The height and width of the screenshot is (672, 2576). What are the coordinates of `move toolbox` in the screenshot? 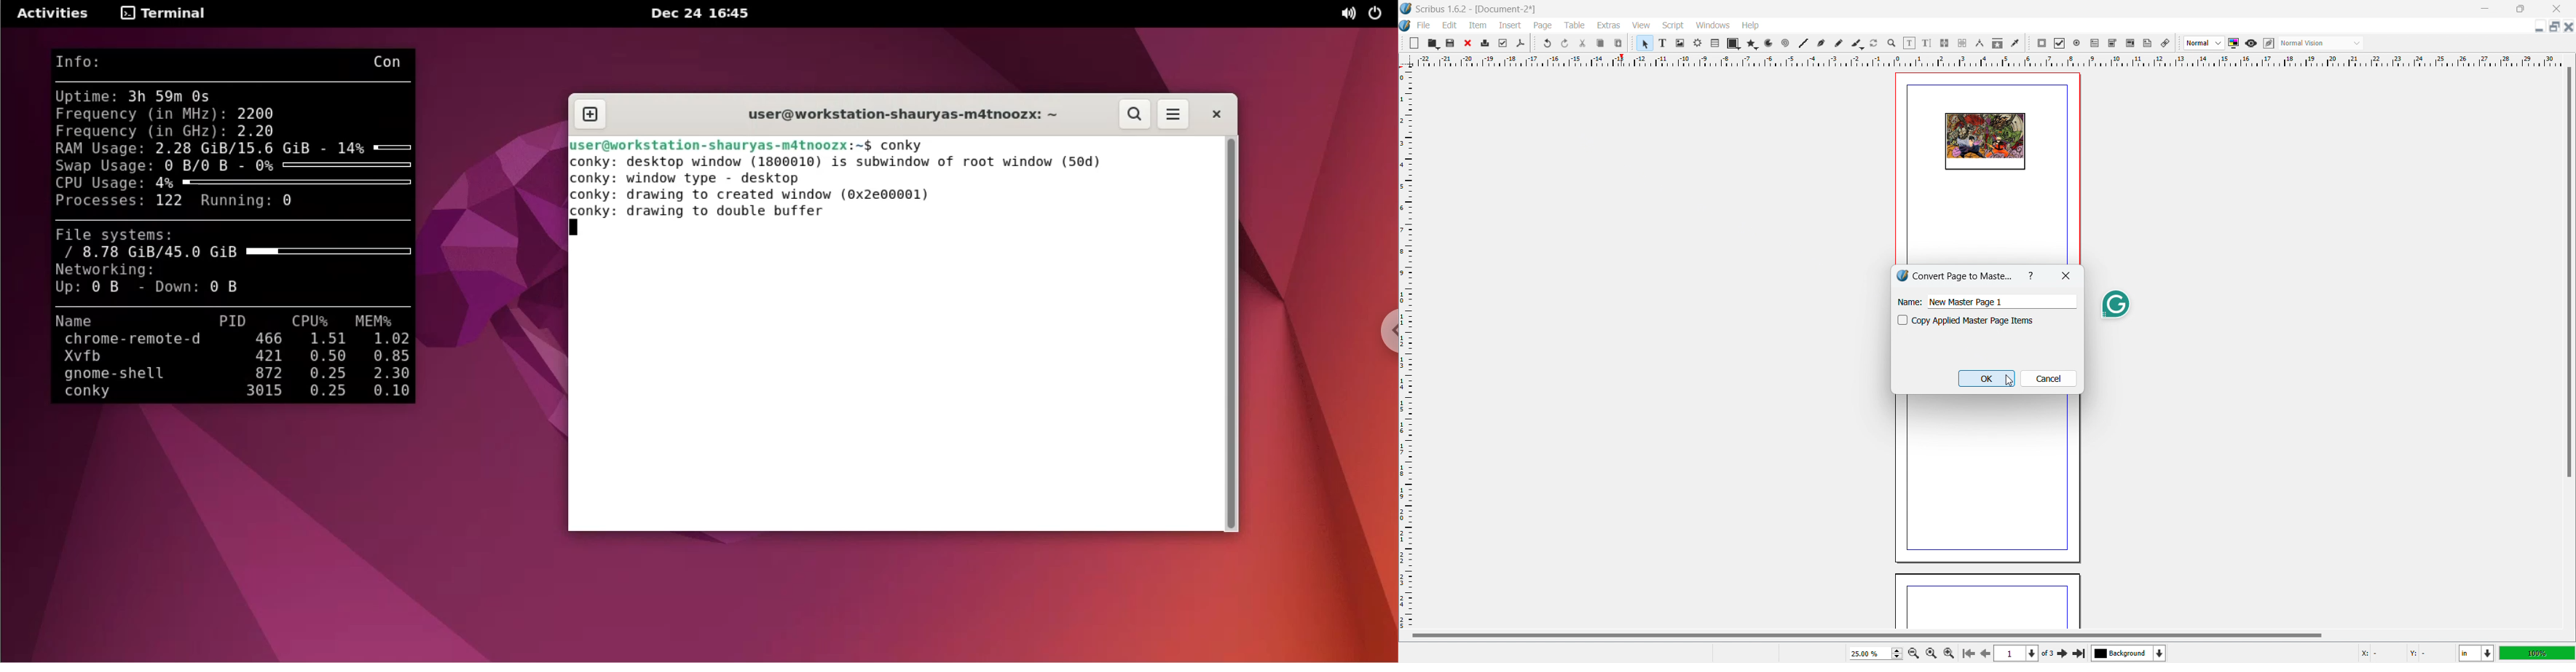 It's located at (2029, 44).